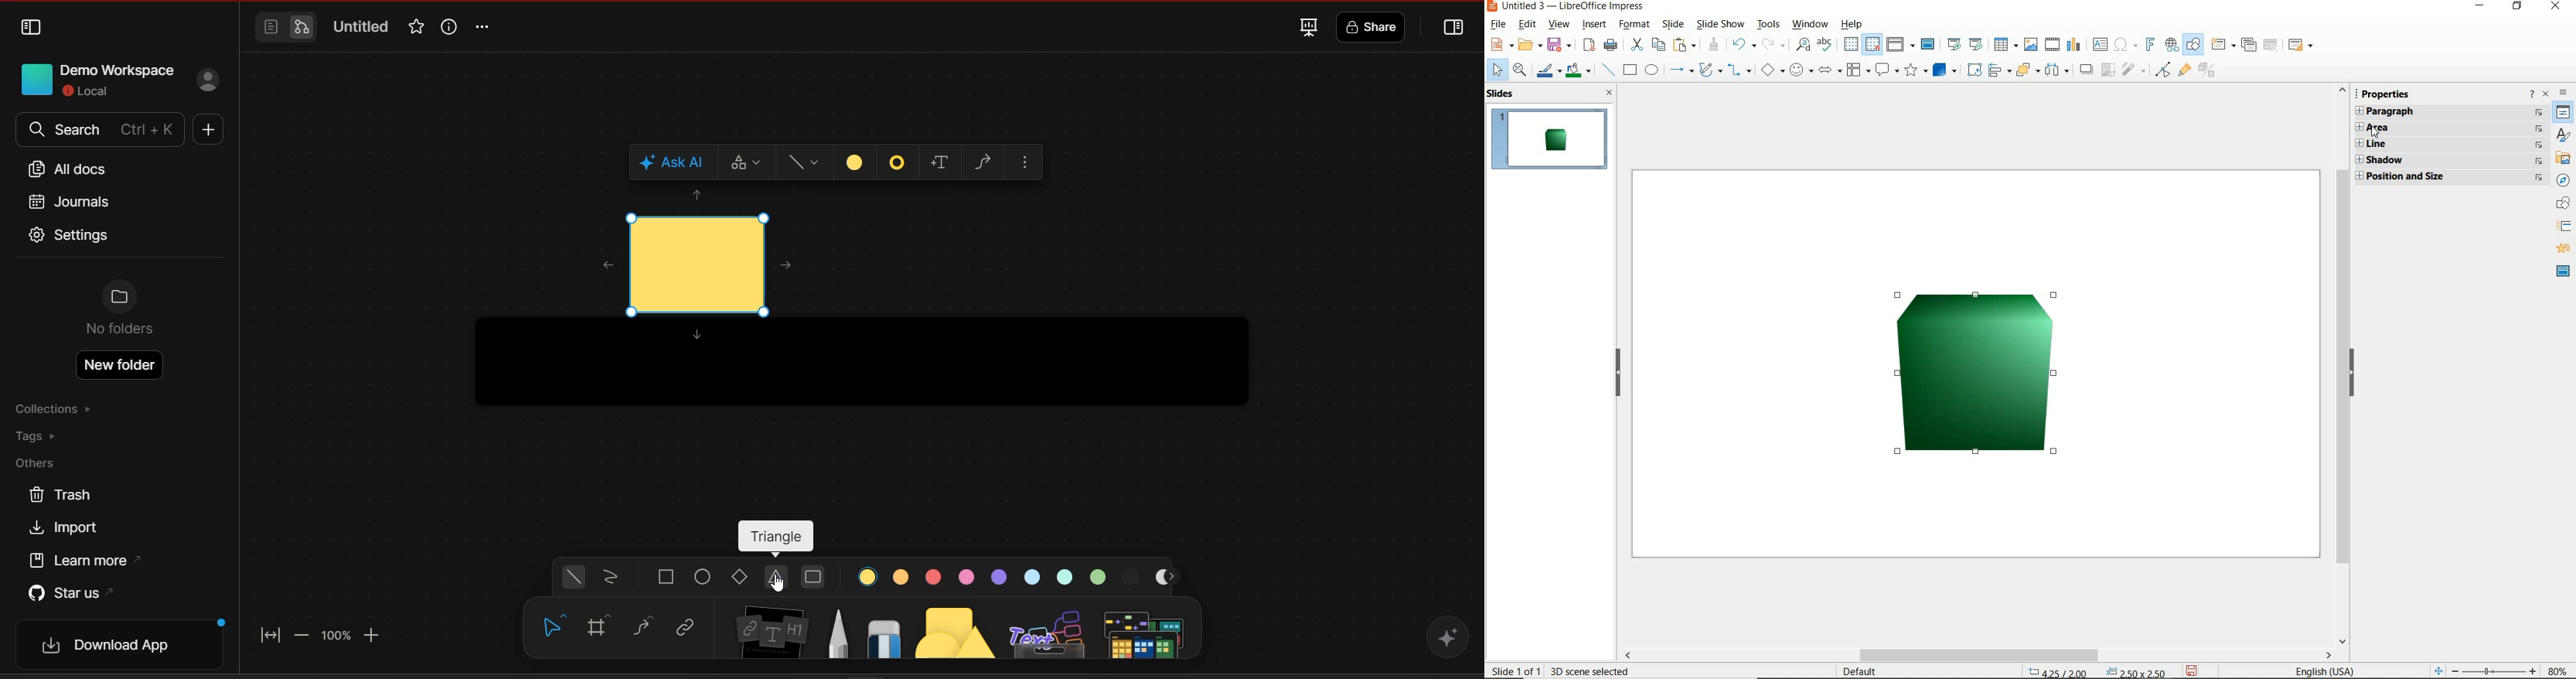 The height and width of the screenshot is (700, 2576). I want to click on SSLIDE TRANSITION, so click(2565, 229).